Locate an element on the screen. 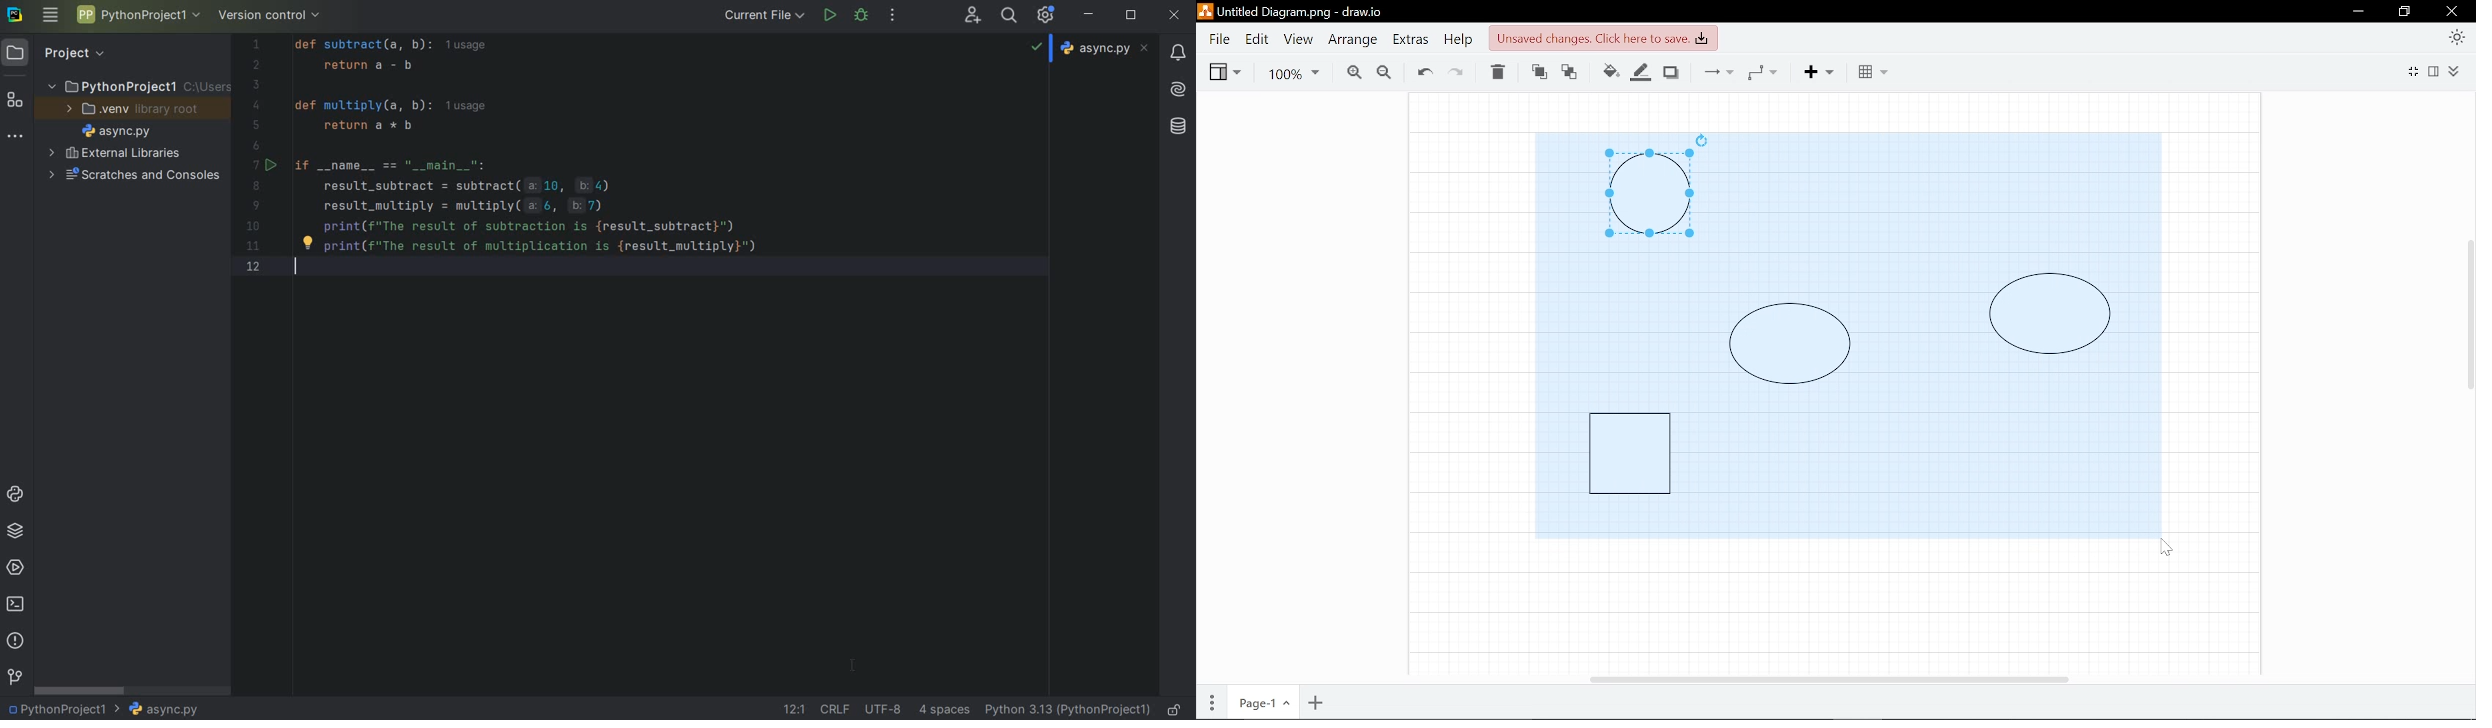 The image size is (2492, 728). Extras is located at coordinates (1410, 39).